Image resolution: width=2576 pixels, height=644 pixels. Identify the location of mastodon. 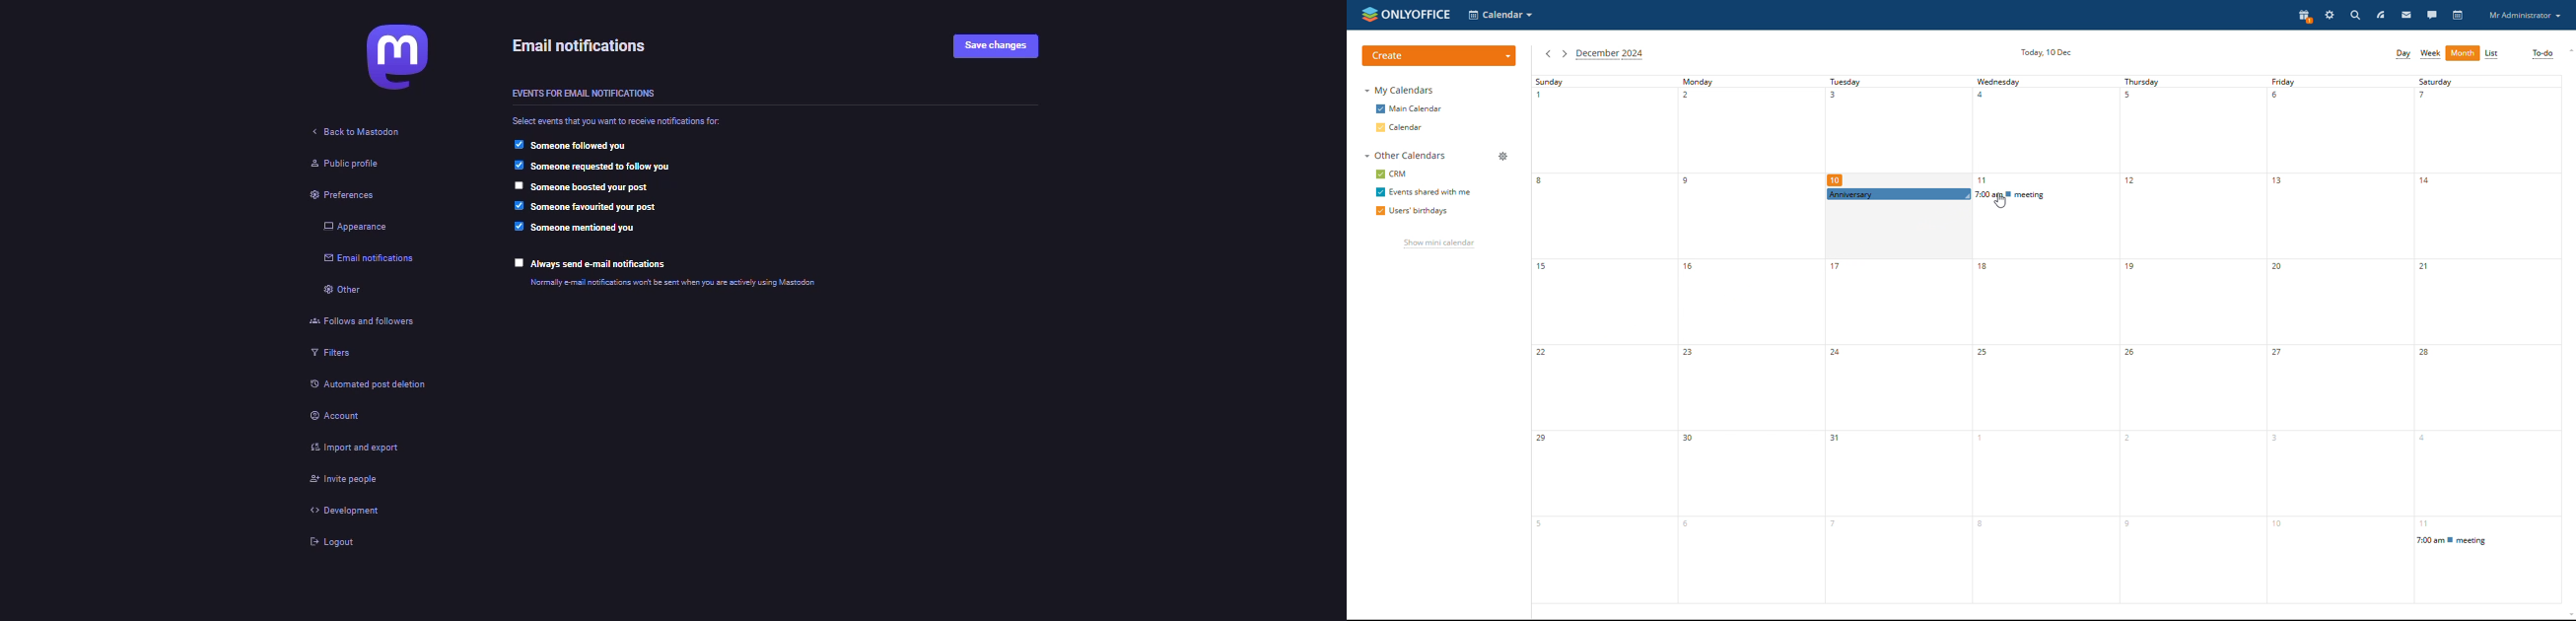
(395, 55).